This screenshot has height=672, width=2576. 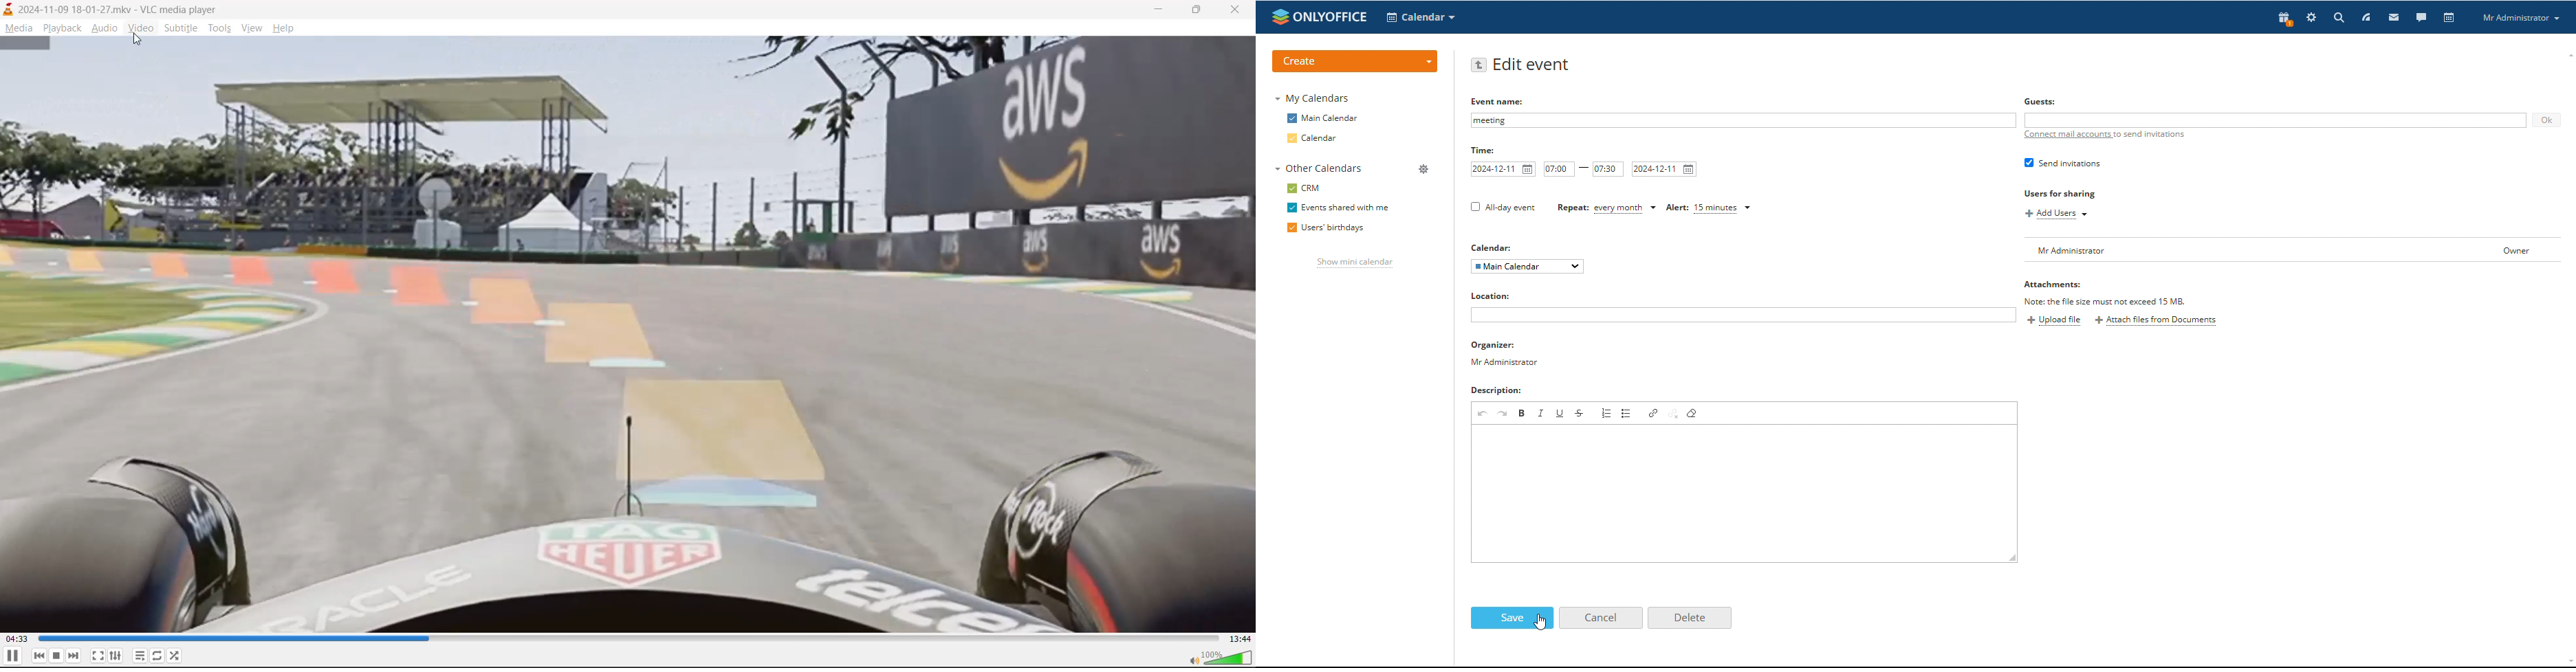 What do you see at coordinates (1560, 413) in the screenshot?
I see `underline` at bounding box center [1560, 413].